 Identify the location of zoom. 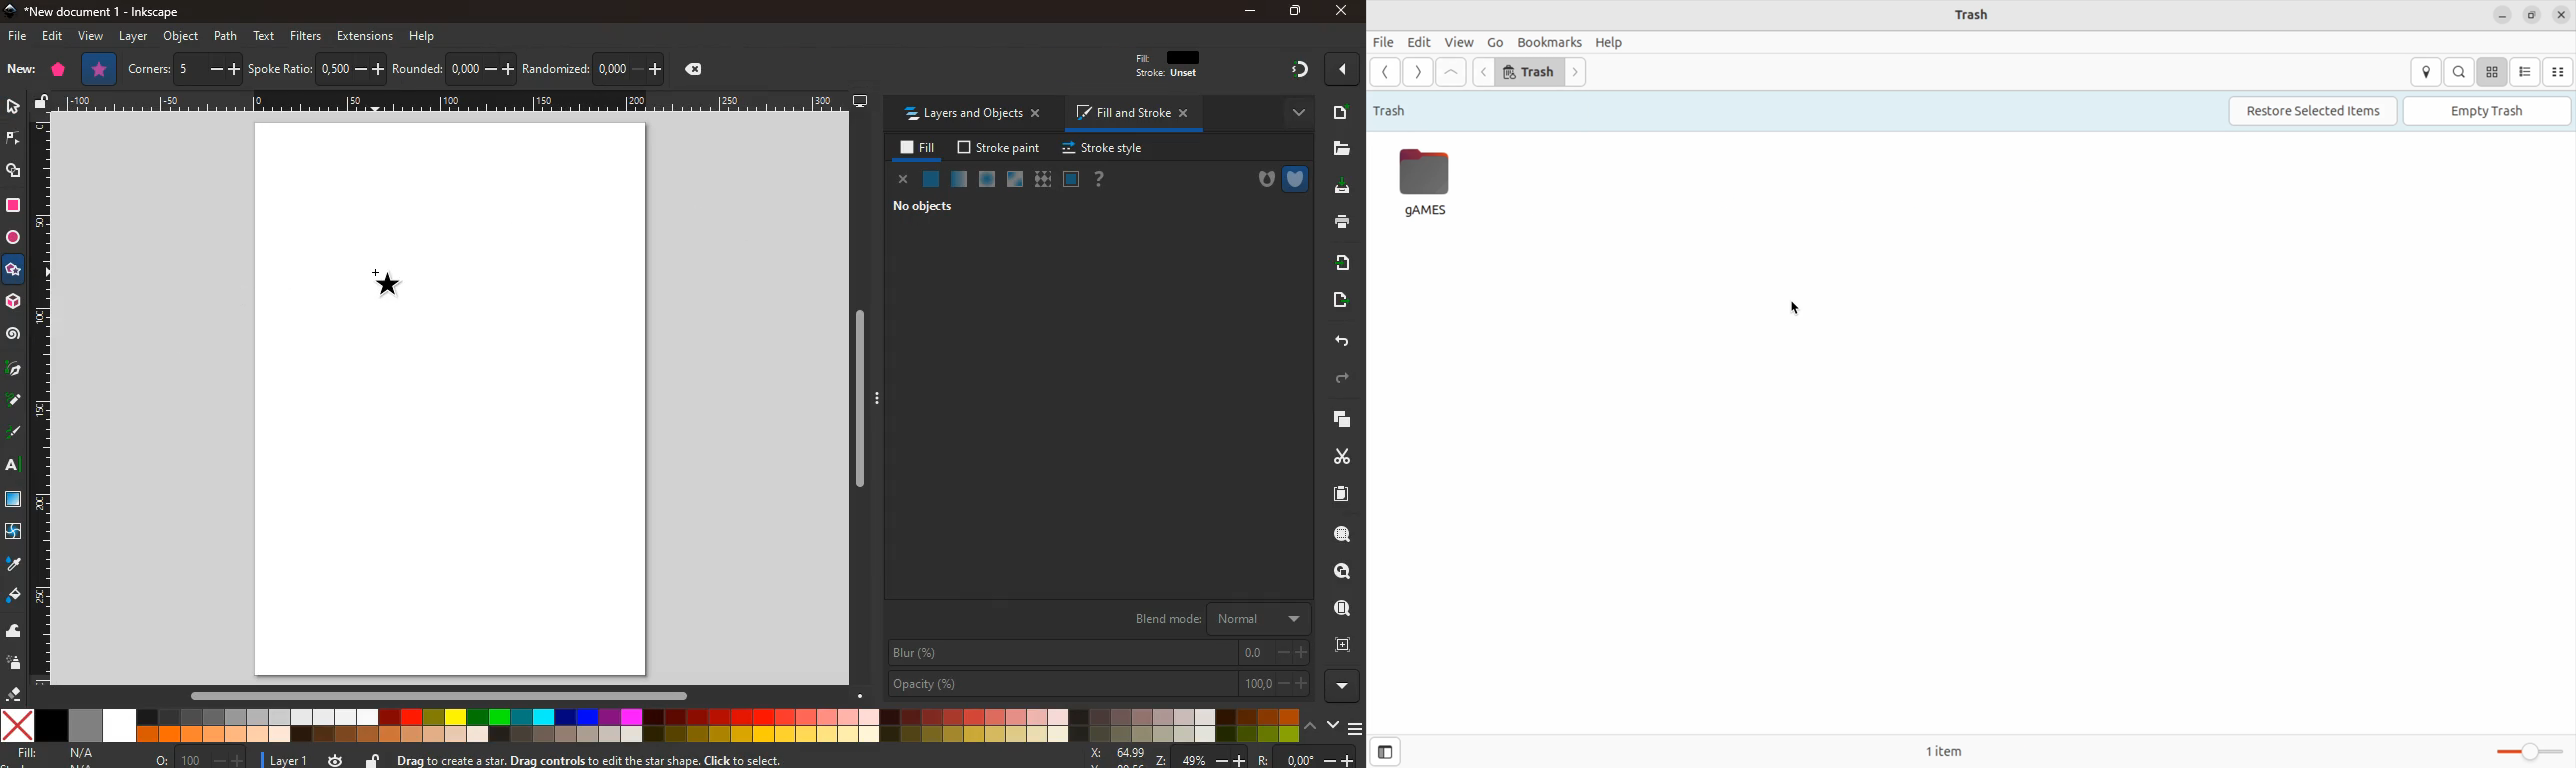
(1214, 758).